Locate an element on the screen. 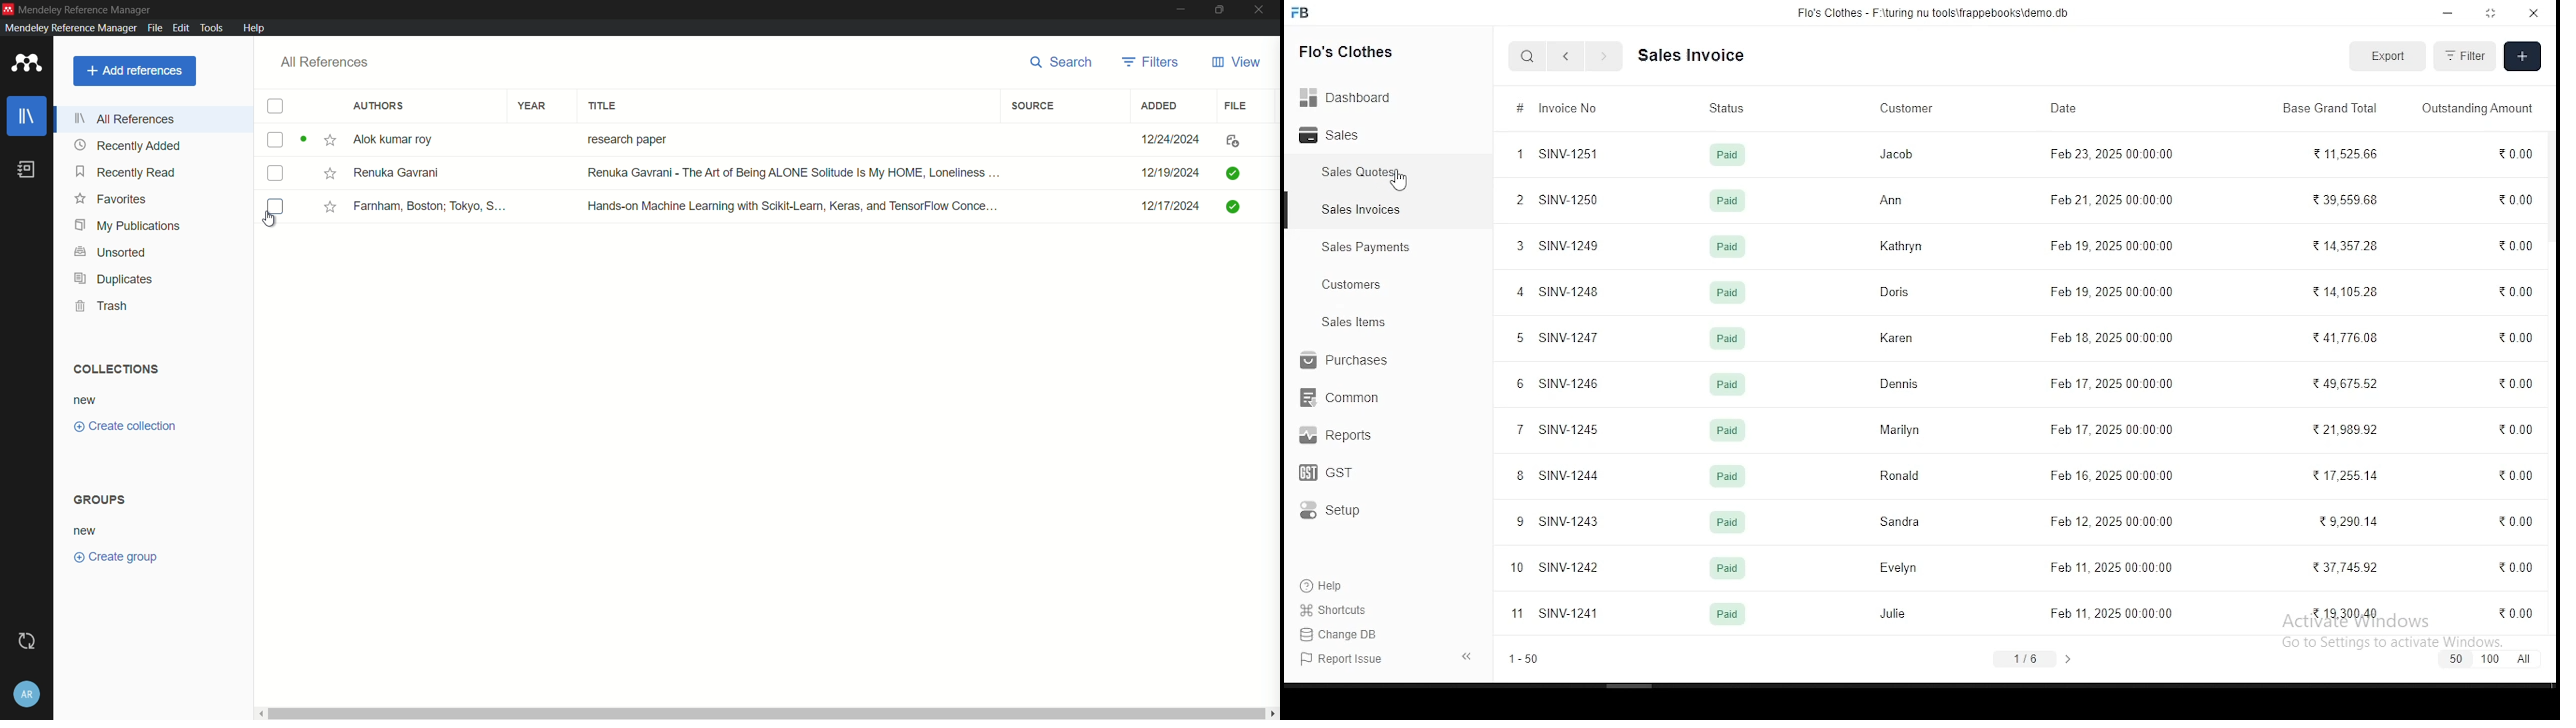 This screenshot has height=728, width=2576. Evelyn is located at coordinates (1896, 566).